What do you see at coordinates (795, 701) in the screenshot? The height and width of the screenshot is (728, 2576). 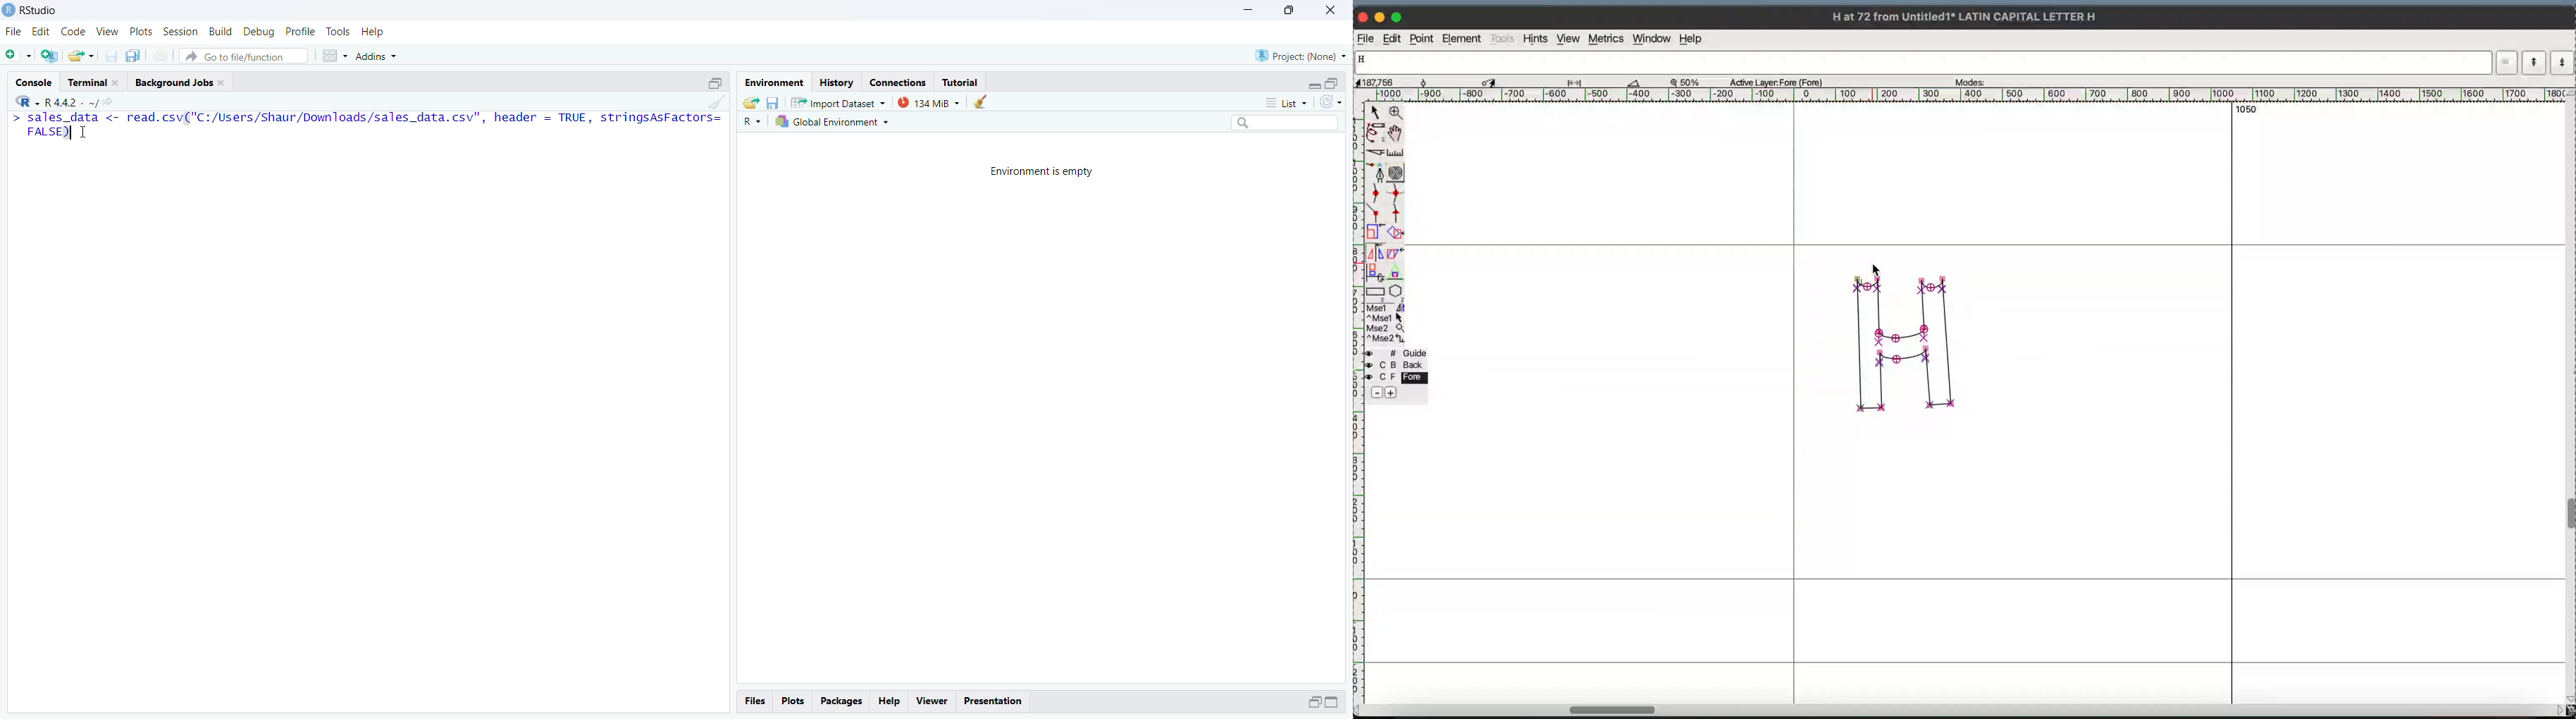 I see `Plots` at bounding box center [795, 701].